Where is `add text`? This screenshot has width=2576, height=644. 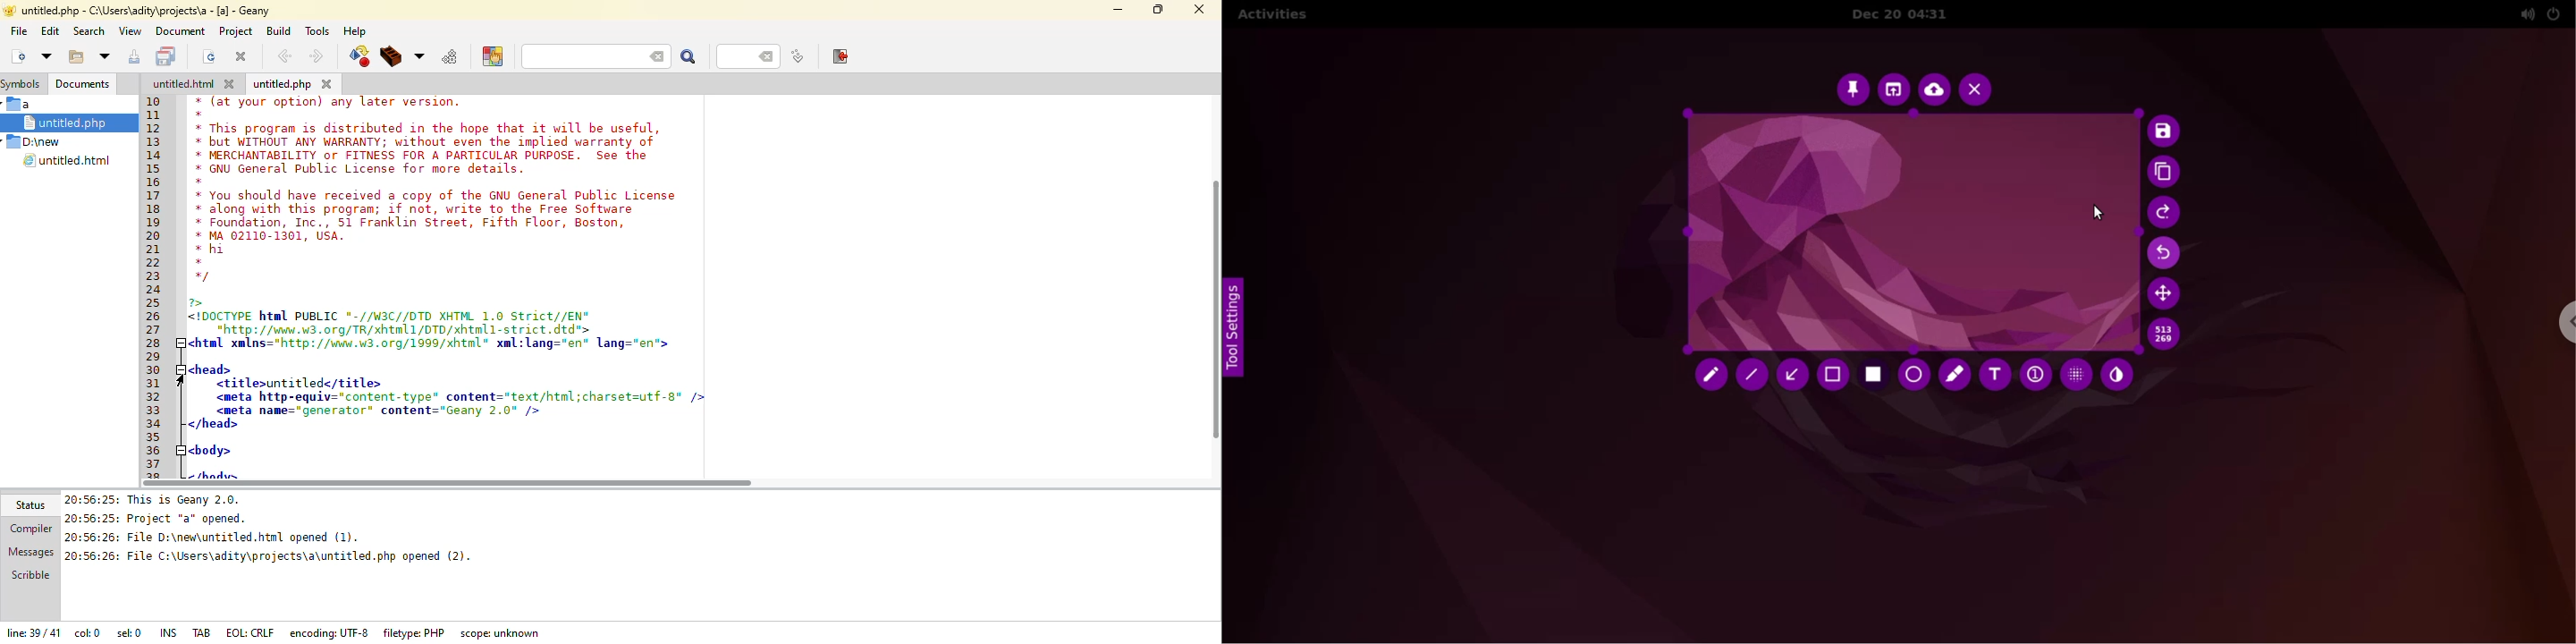 add text is located at coordinates (1997, 378).